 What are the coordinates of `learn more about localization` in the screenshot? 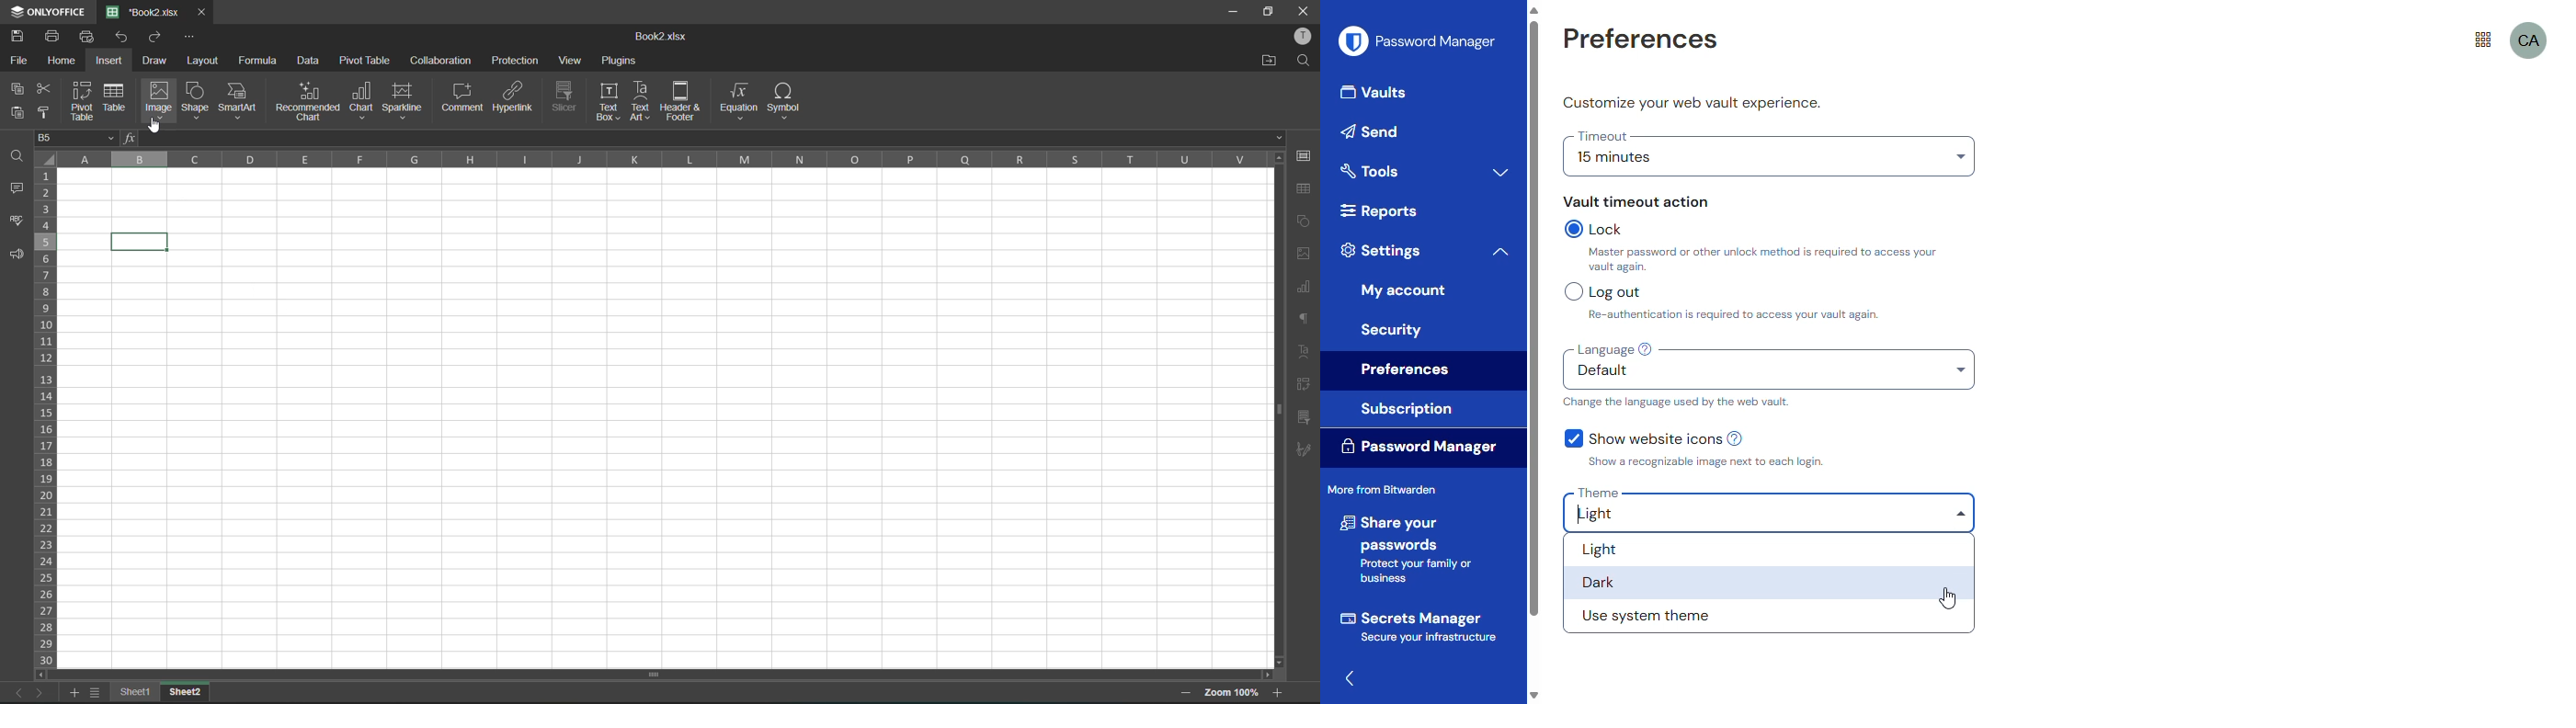 It's located at (1646, 349).